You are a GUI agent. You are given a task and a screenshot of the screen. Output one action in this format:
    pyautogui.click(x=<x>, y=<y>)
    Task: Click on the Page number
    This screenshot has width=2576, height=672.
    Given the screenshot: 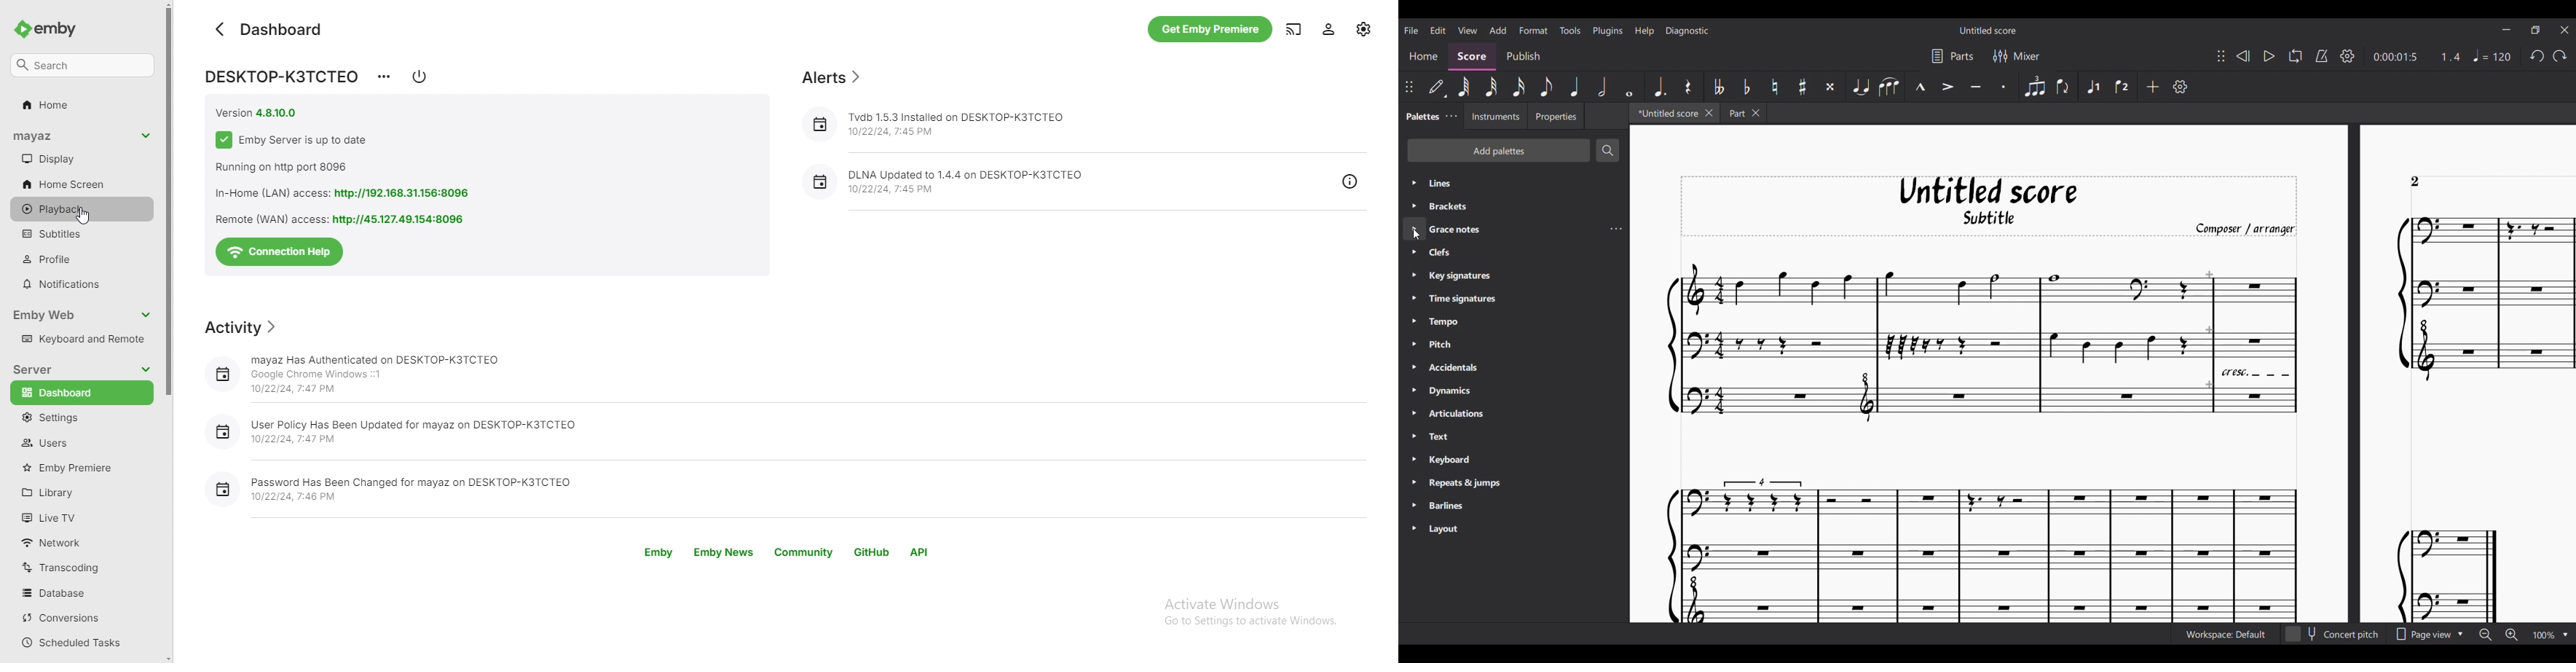 What is the action you would take?
    pyautogui.click(x=2415, y=182)
    